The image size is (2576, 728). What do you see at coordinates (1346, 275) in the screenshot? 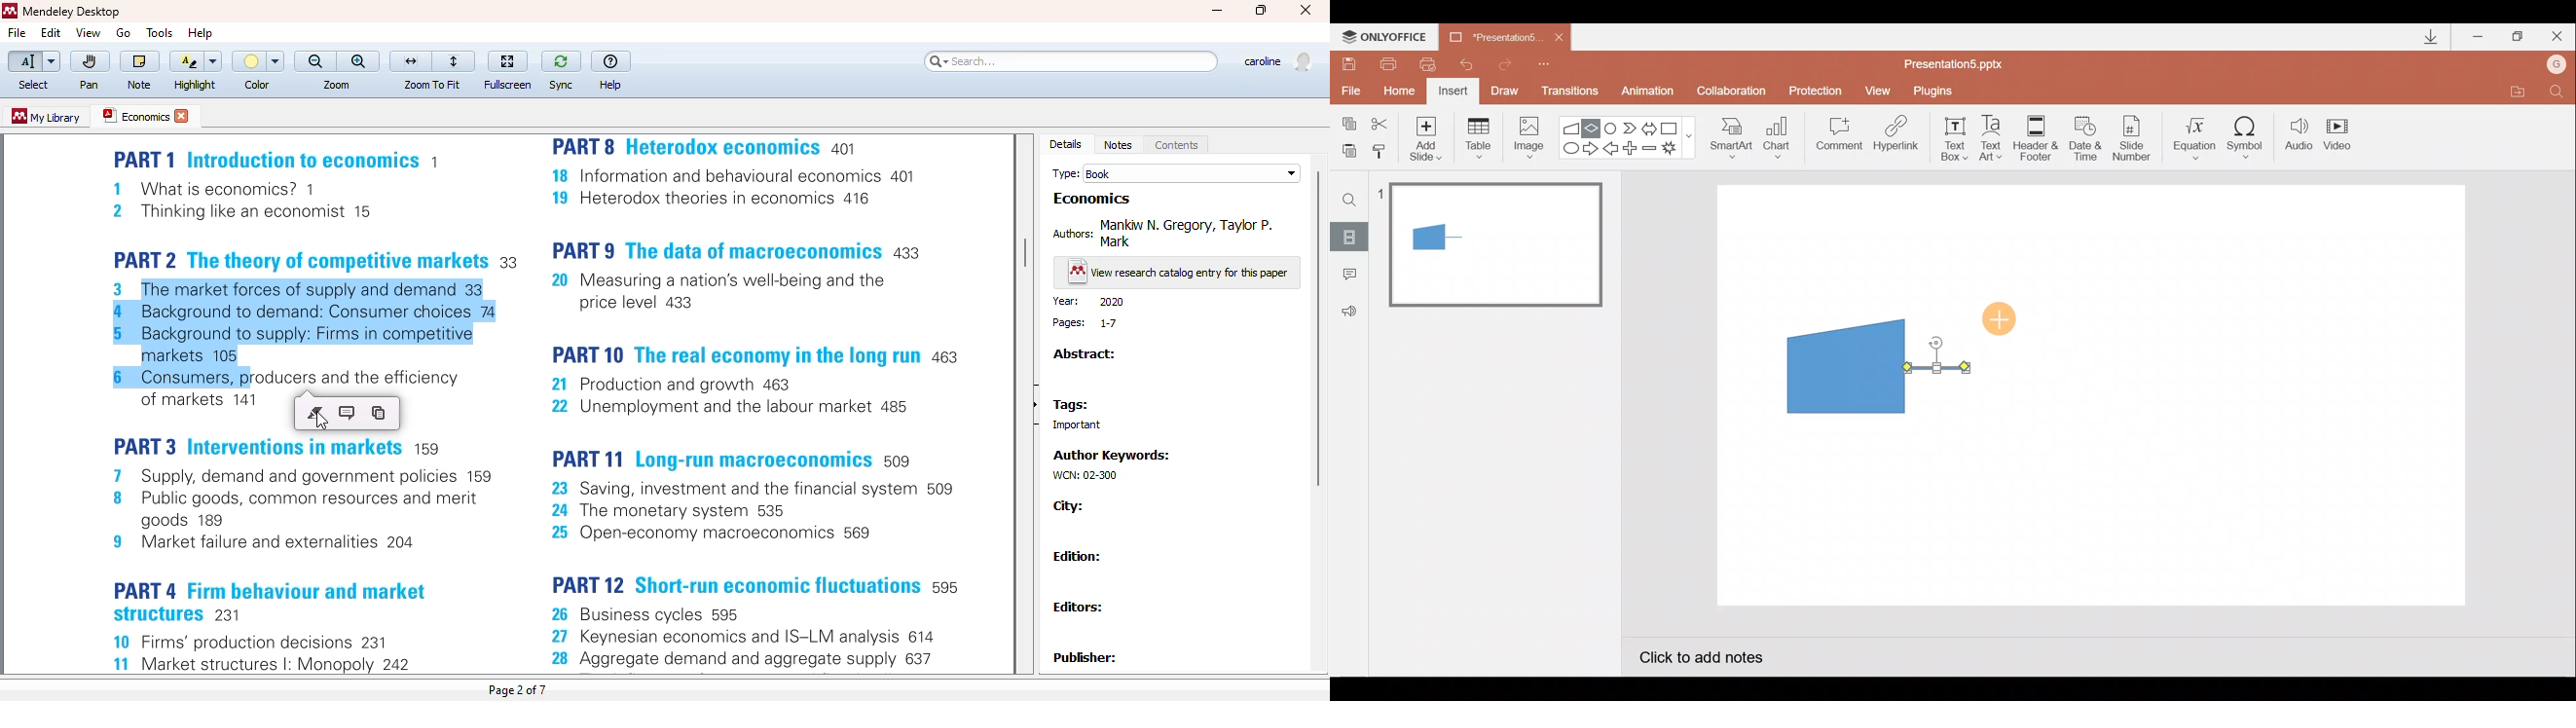
I see `Comments` at bounding box center [1346, 275].